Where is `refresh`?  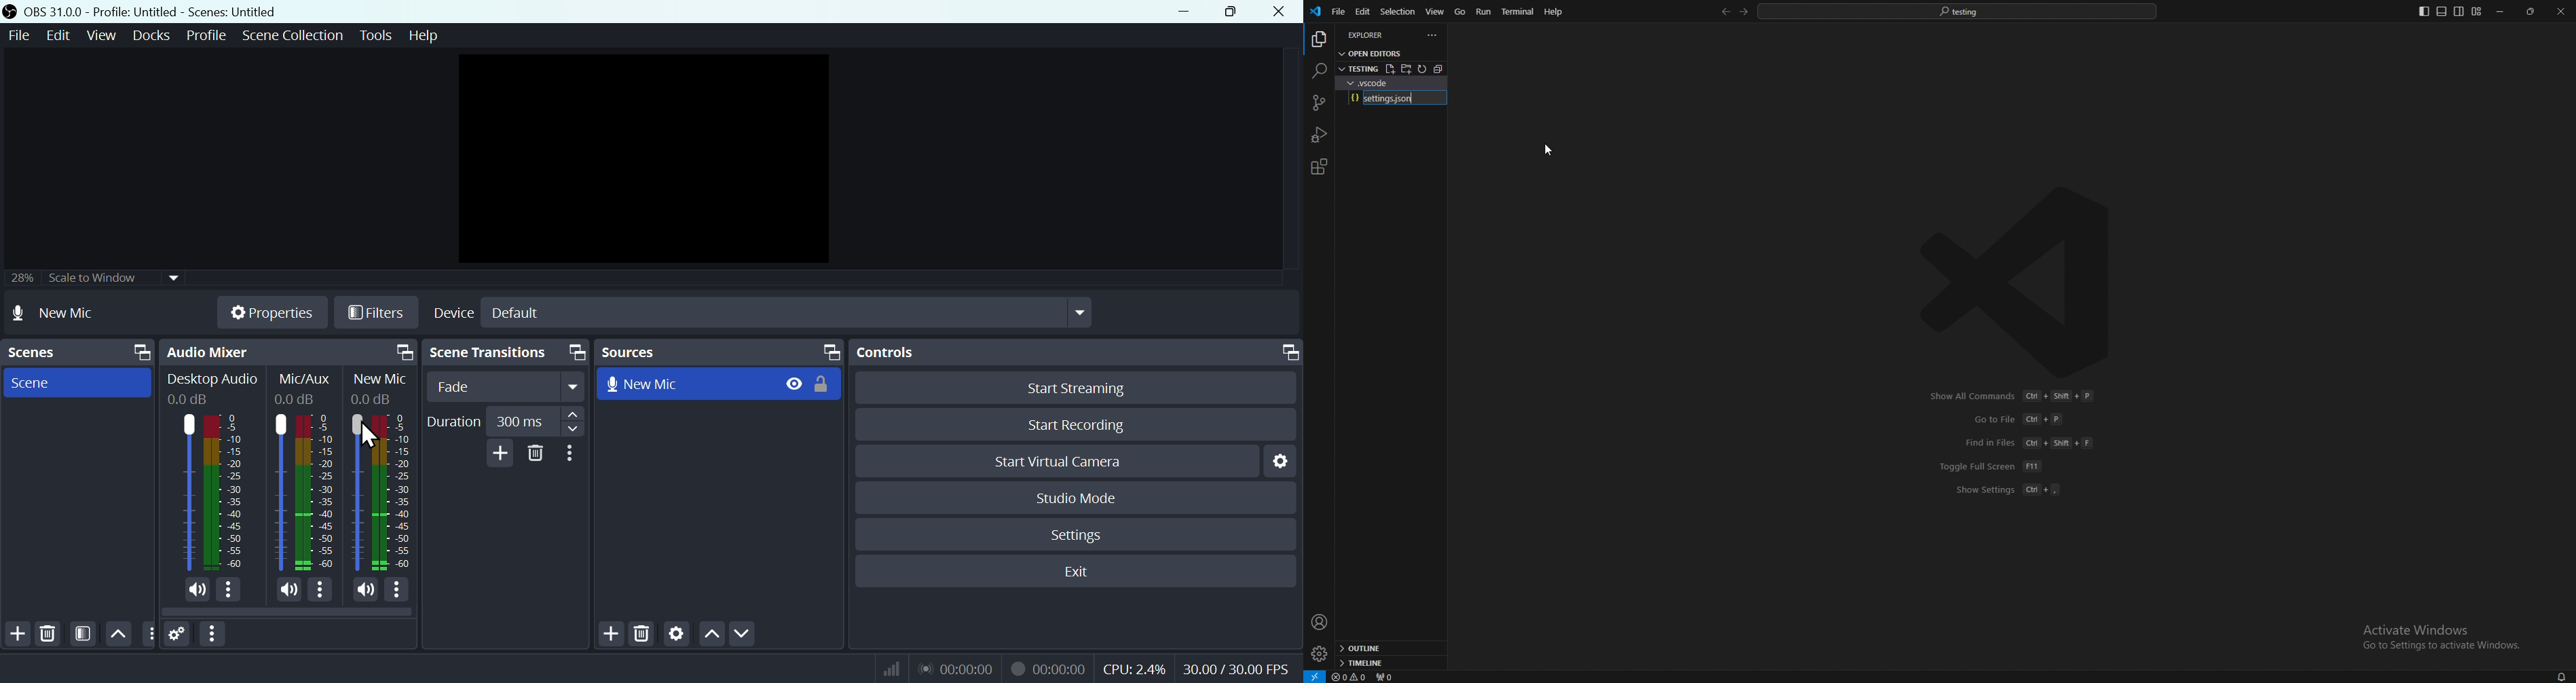 refresh is located at coordinates (1424, 69).